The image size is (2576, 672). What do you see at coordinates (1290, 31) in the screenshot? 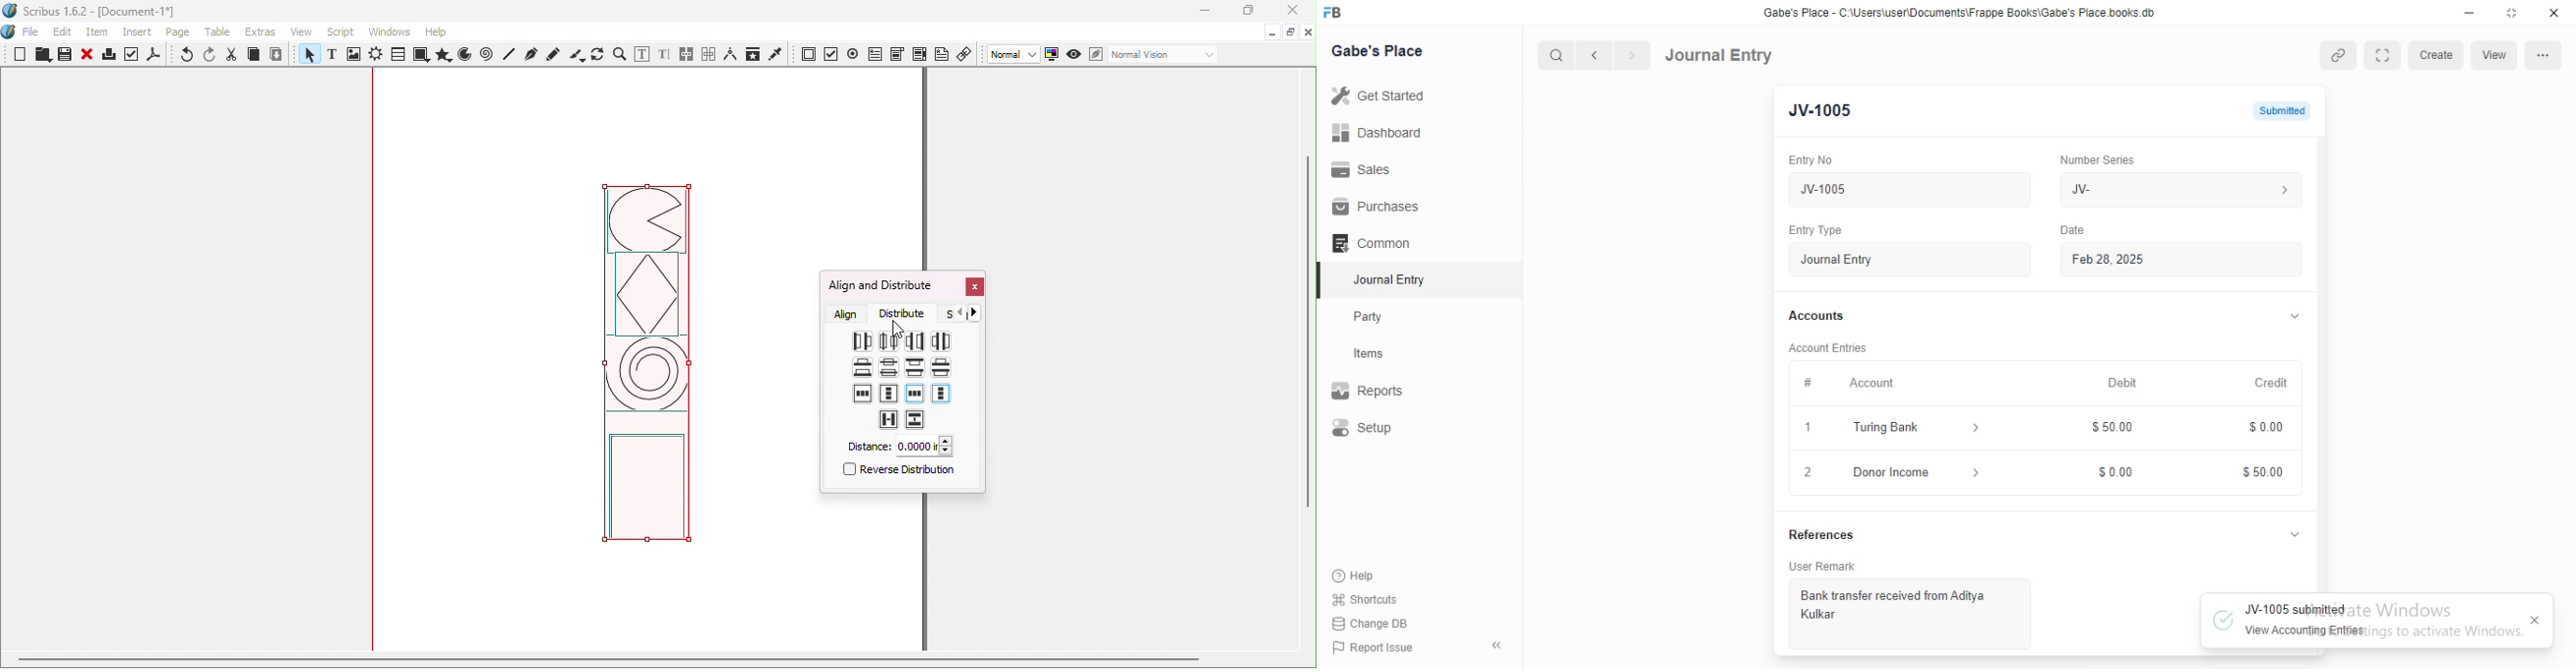
I see `Maximize` at bounding box center [1290, 31].